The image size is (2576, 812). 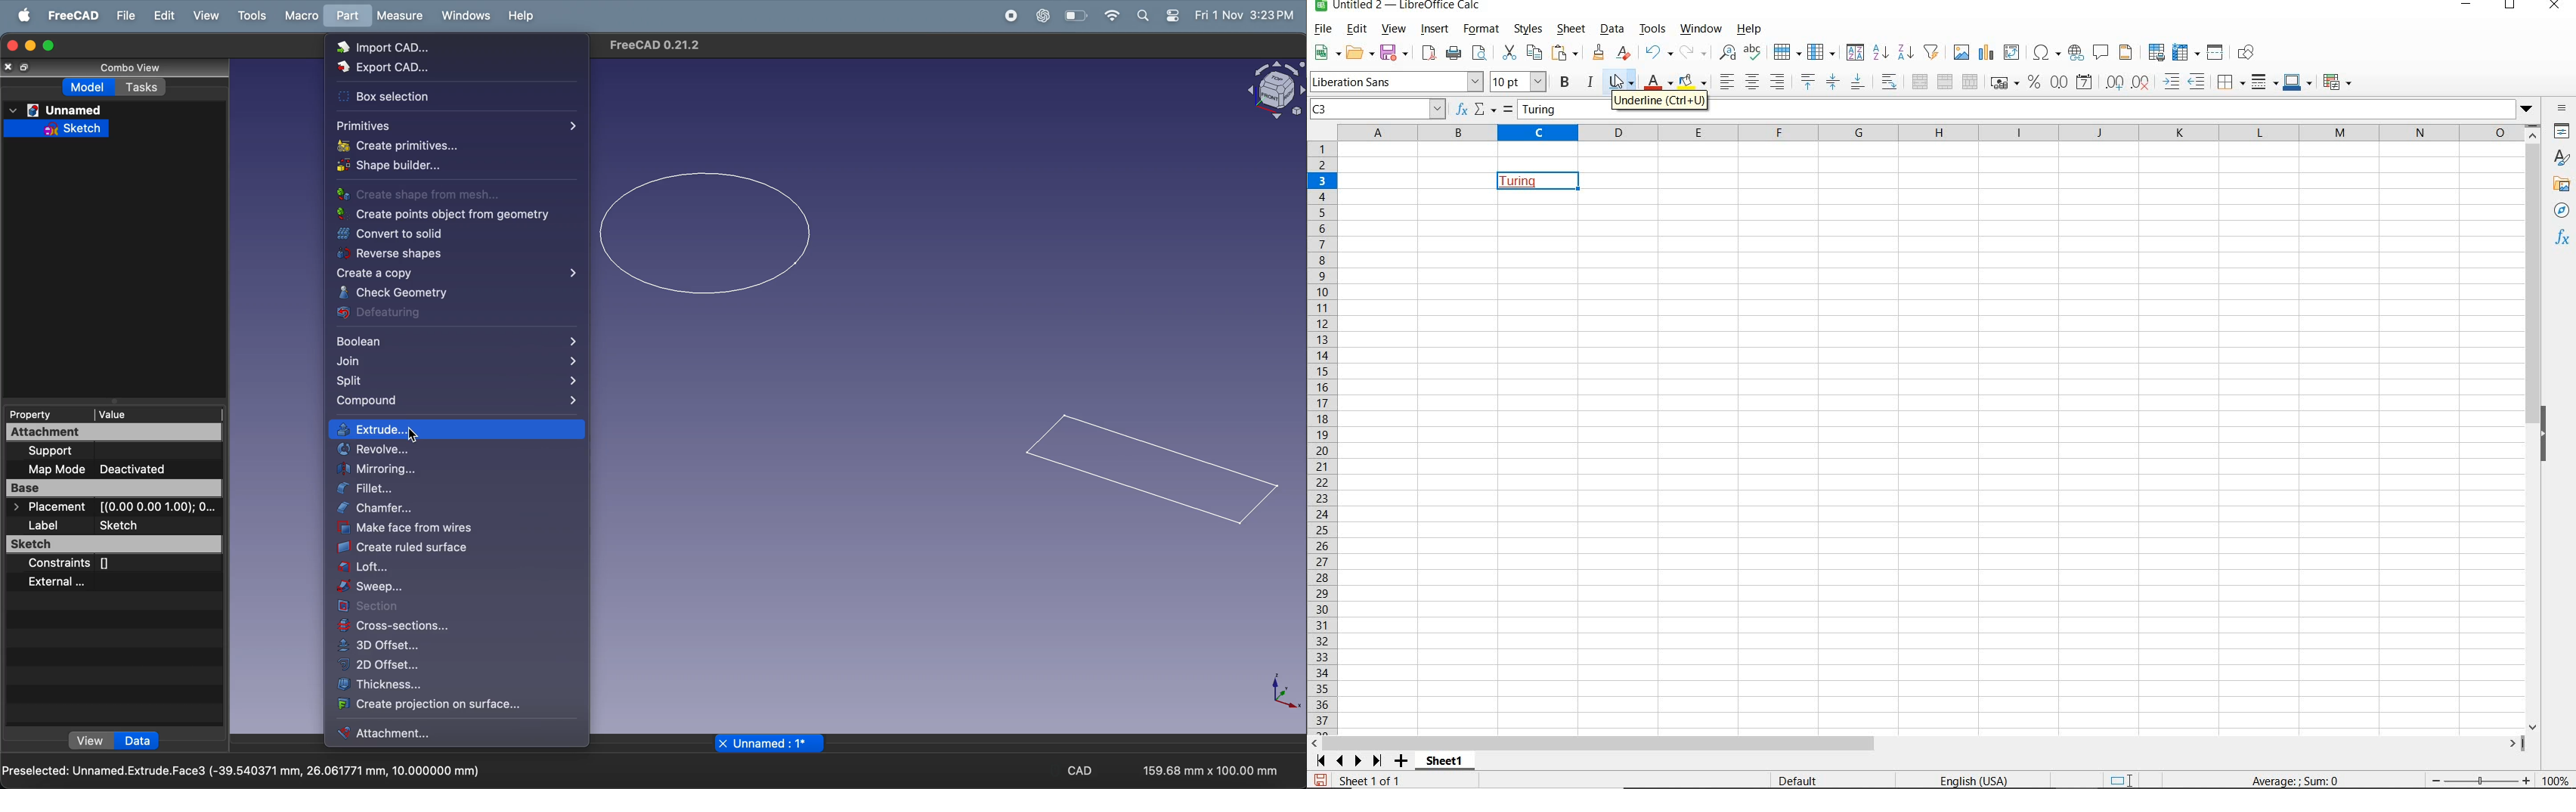 What do you see at coordinates (437, 706) in the screenshot?
I see `Create projection from surface...` at bounding box center [437, 706].